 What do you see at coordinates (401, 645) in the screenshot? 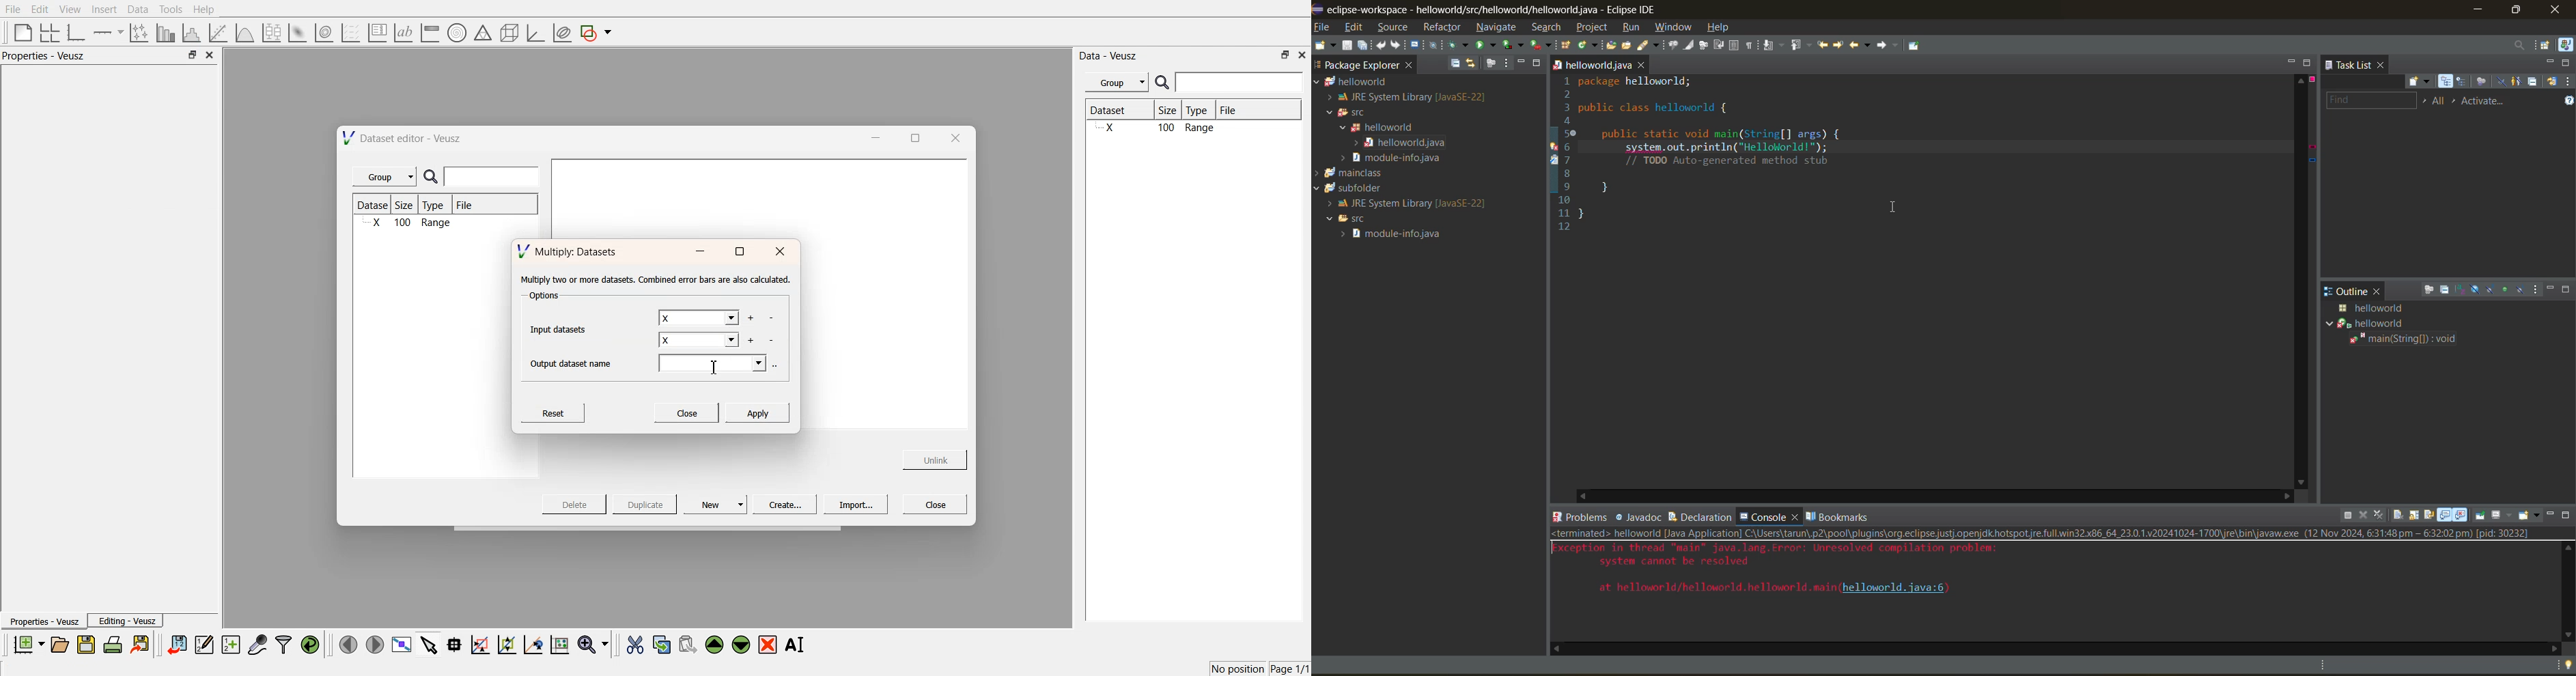
I see `view plot full screen` at bounding box center [401, 645].